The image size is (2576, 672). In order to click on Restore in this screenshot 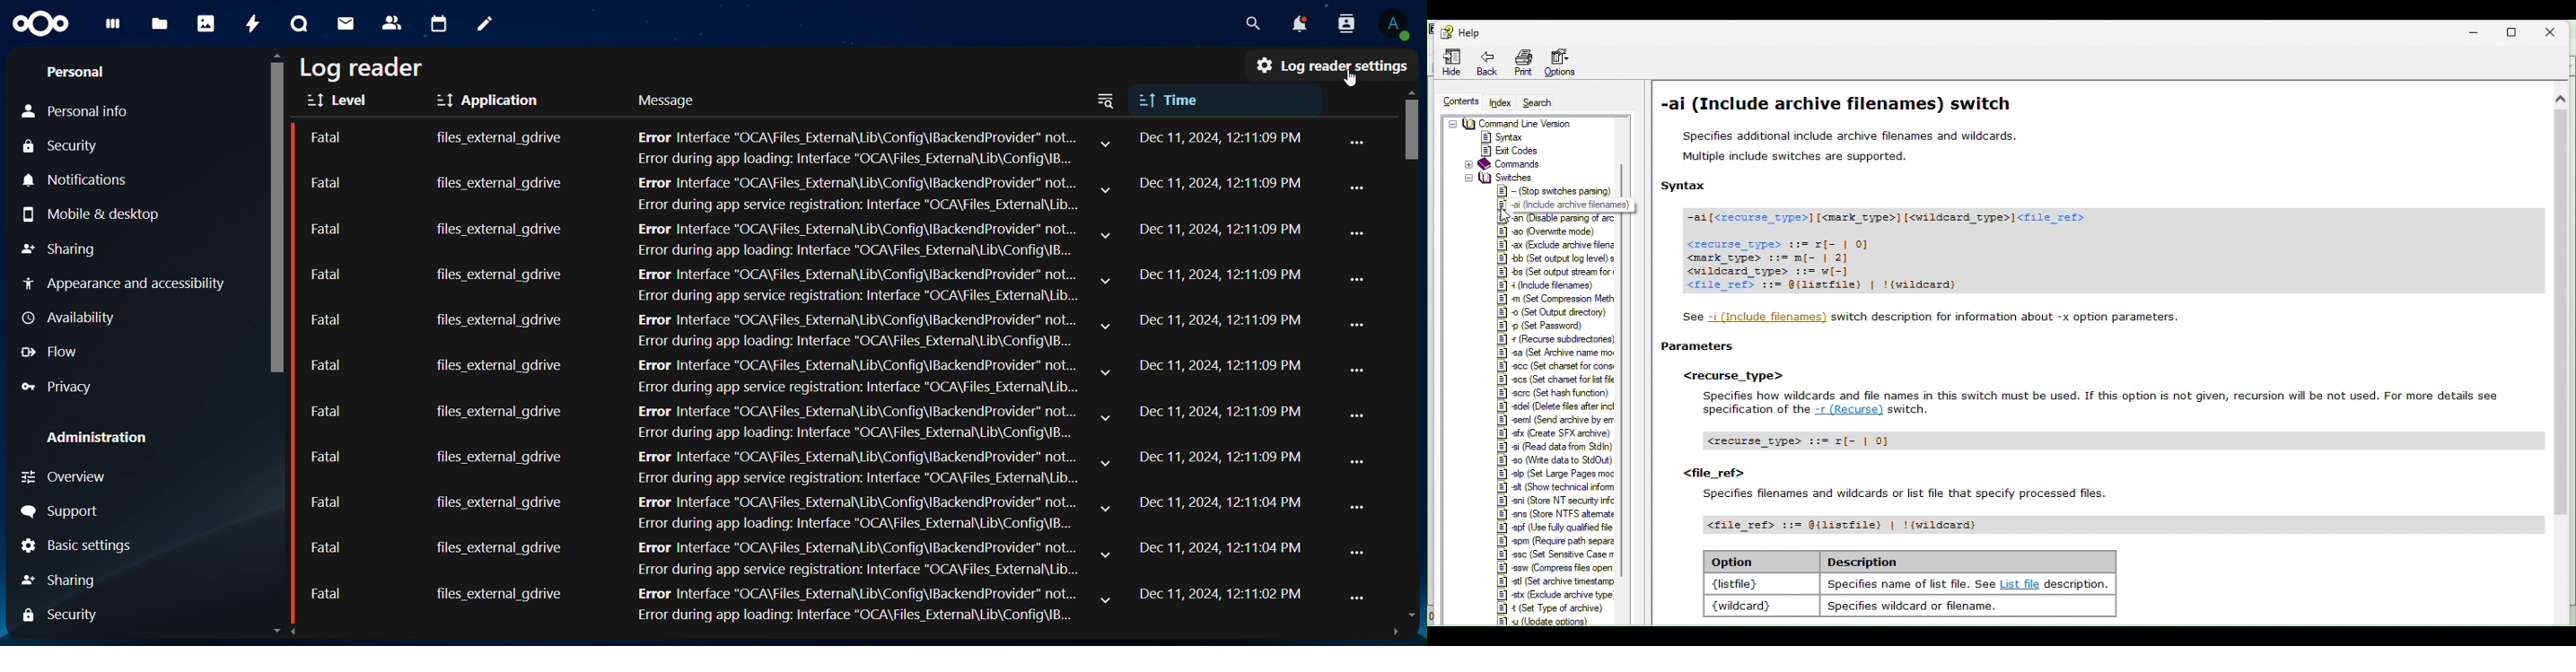, I will do `click(2519, 30)`.